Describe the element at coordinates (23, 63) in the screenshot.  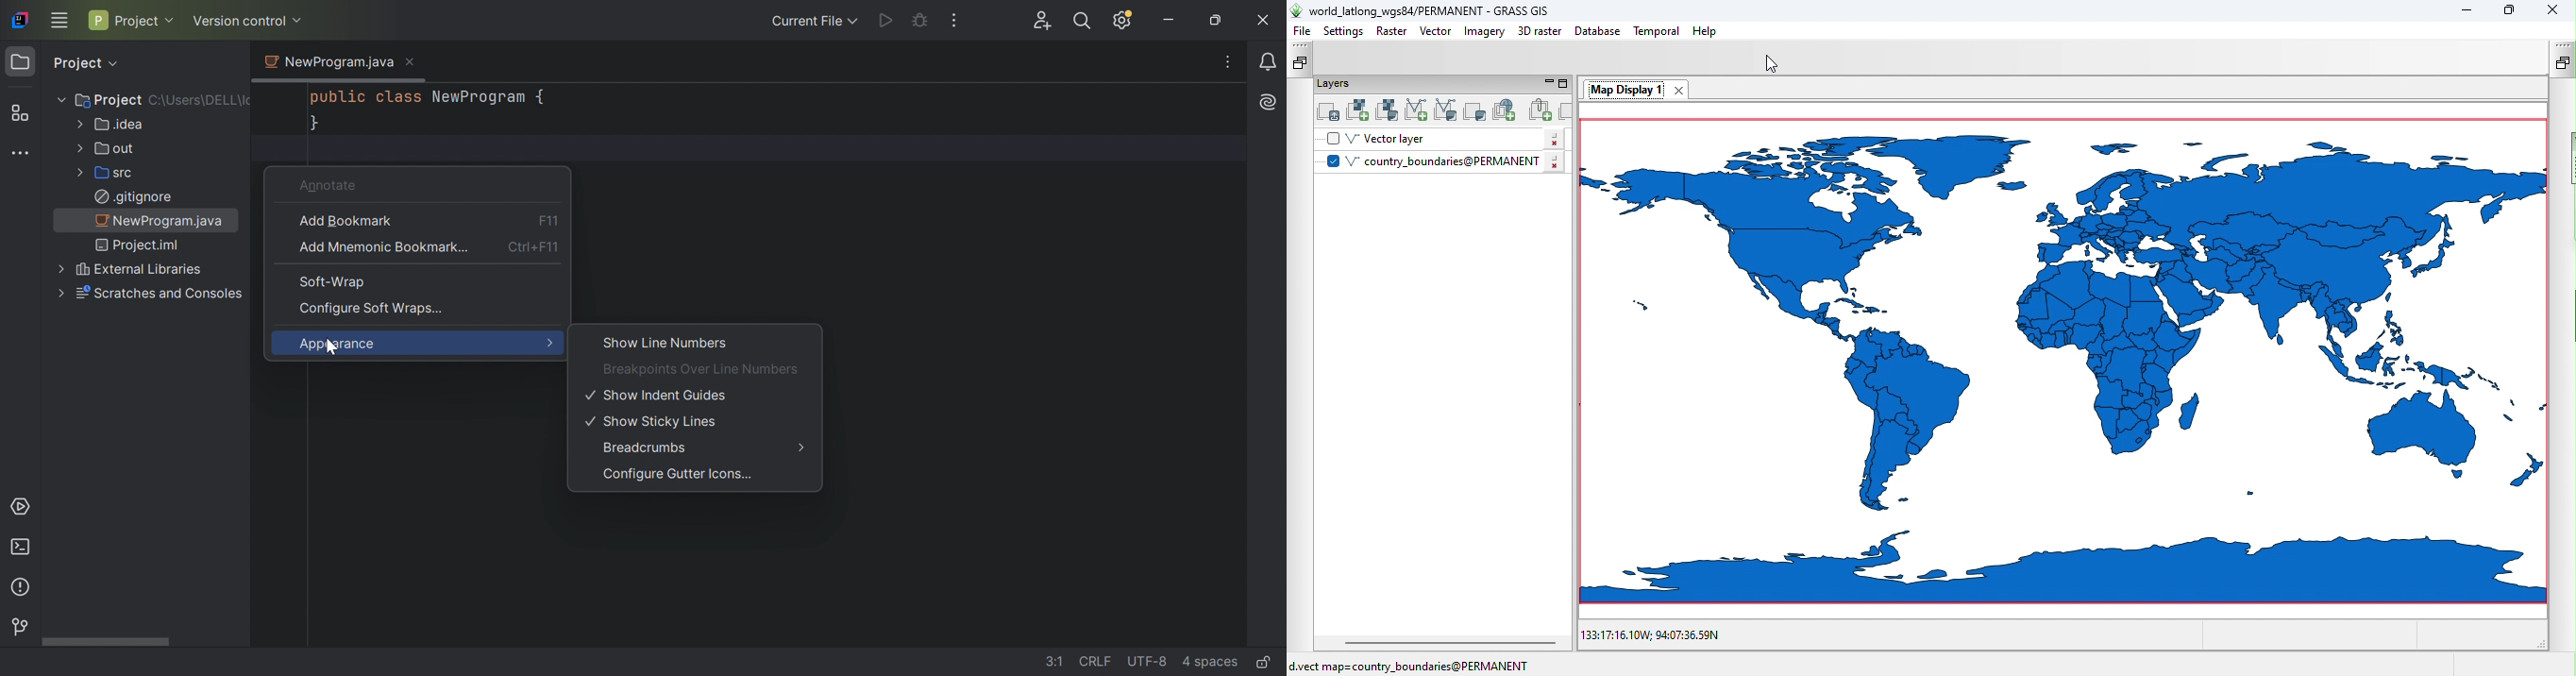
I see `Project` at that location.